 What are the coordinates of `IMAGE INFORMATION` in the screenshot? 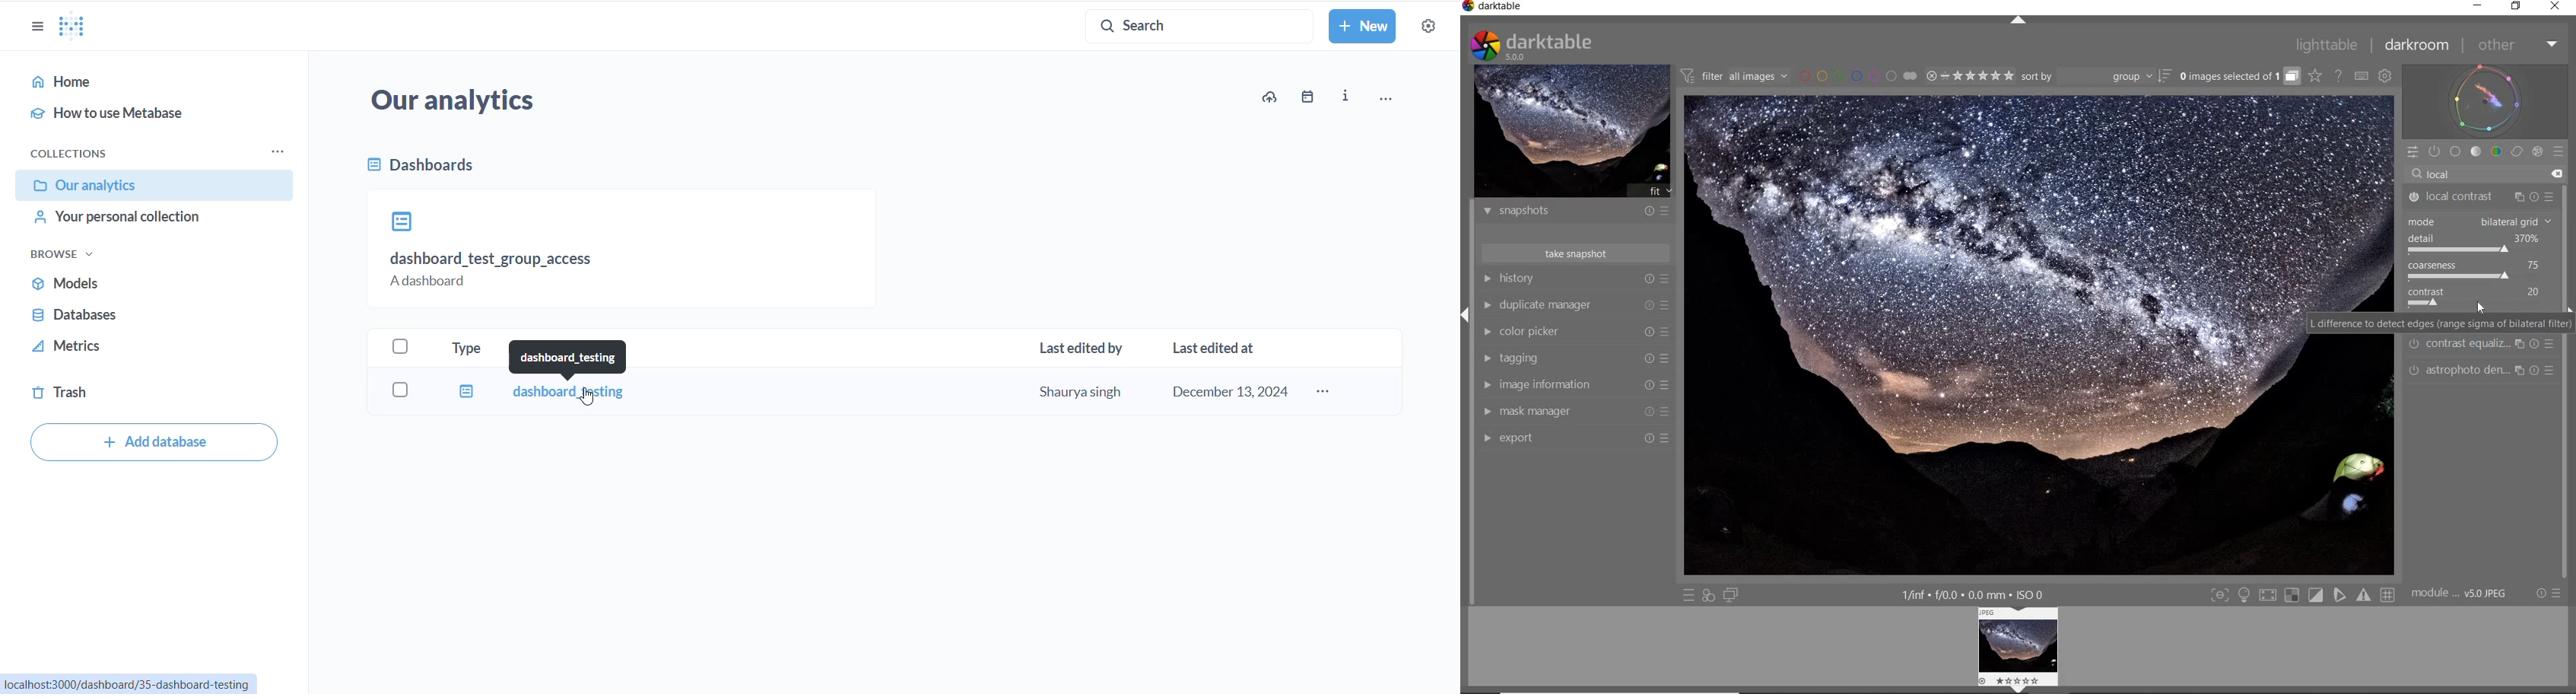 It's located at (1488, 385).